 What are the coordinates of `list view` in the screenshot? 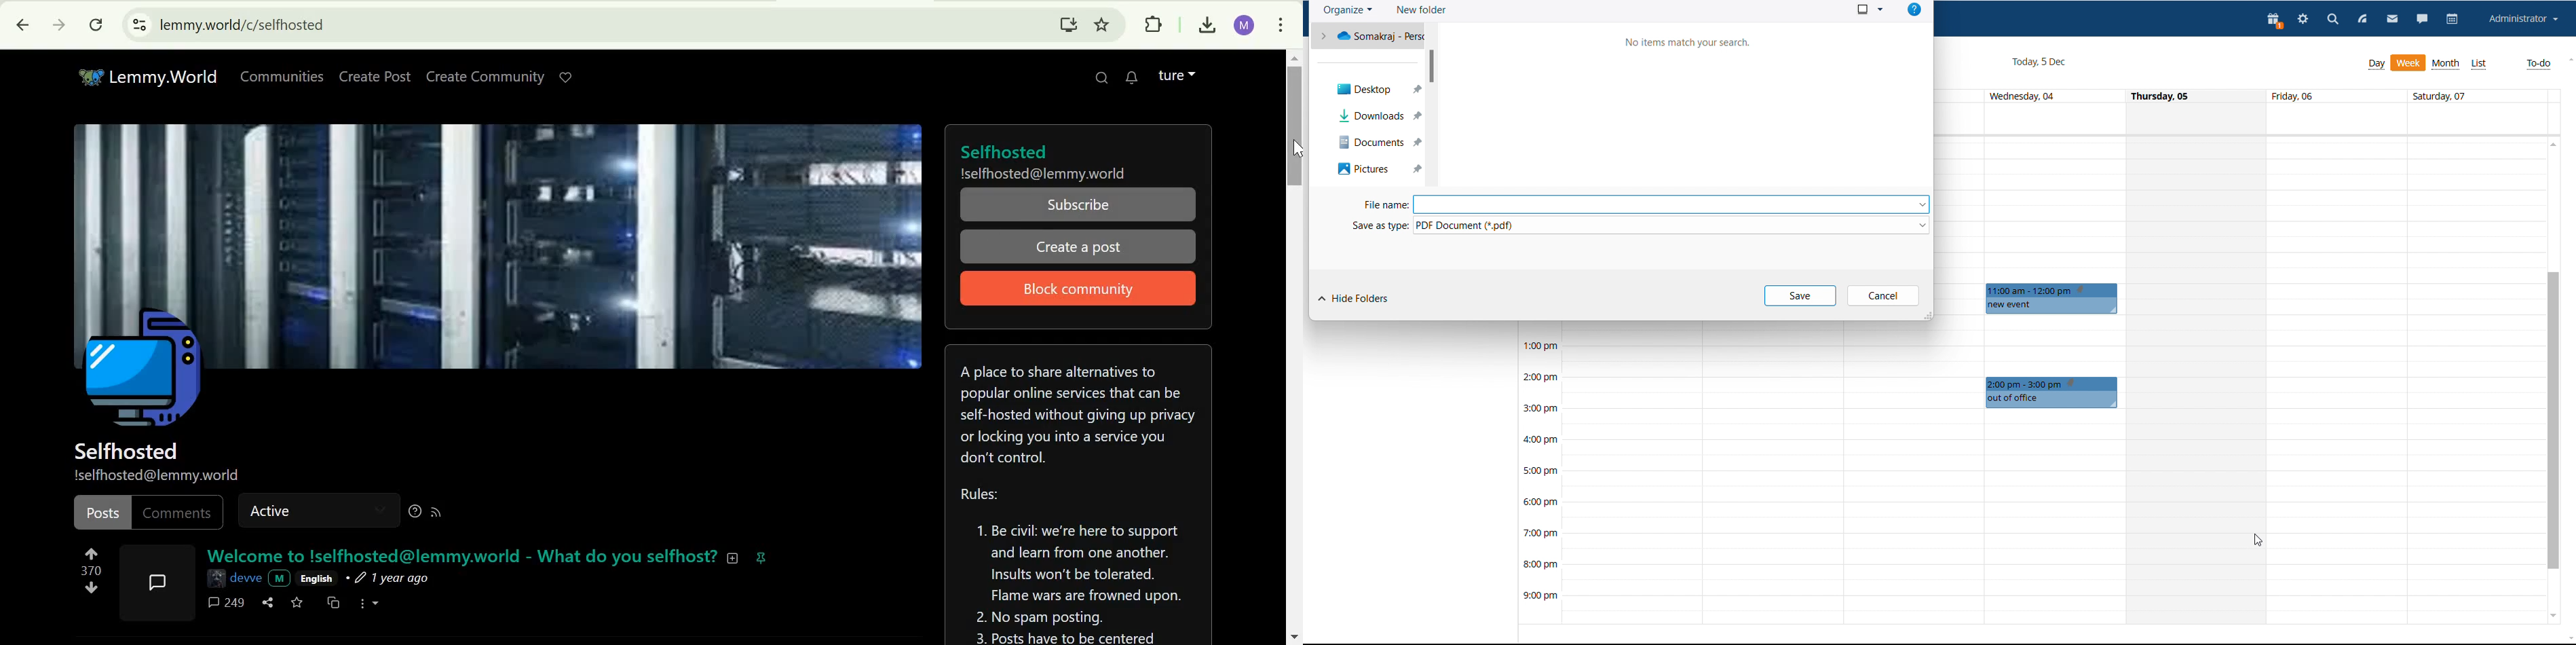 It's located at (2480, 64).